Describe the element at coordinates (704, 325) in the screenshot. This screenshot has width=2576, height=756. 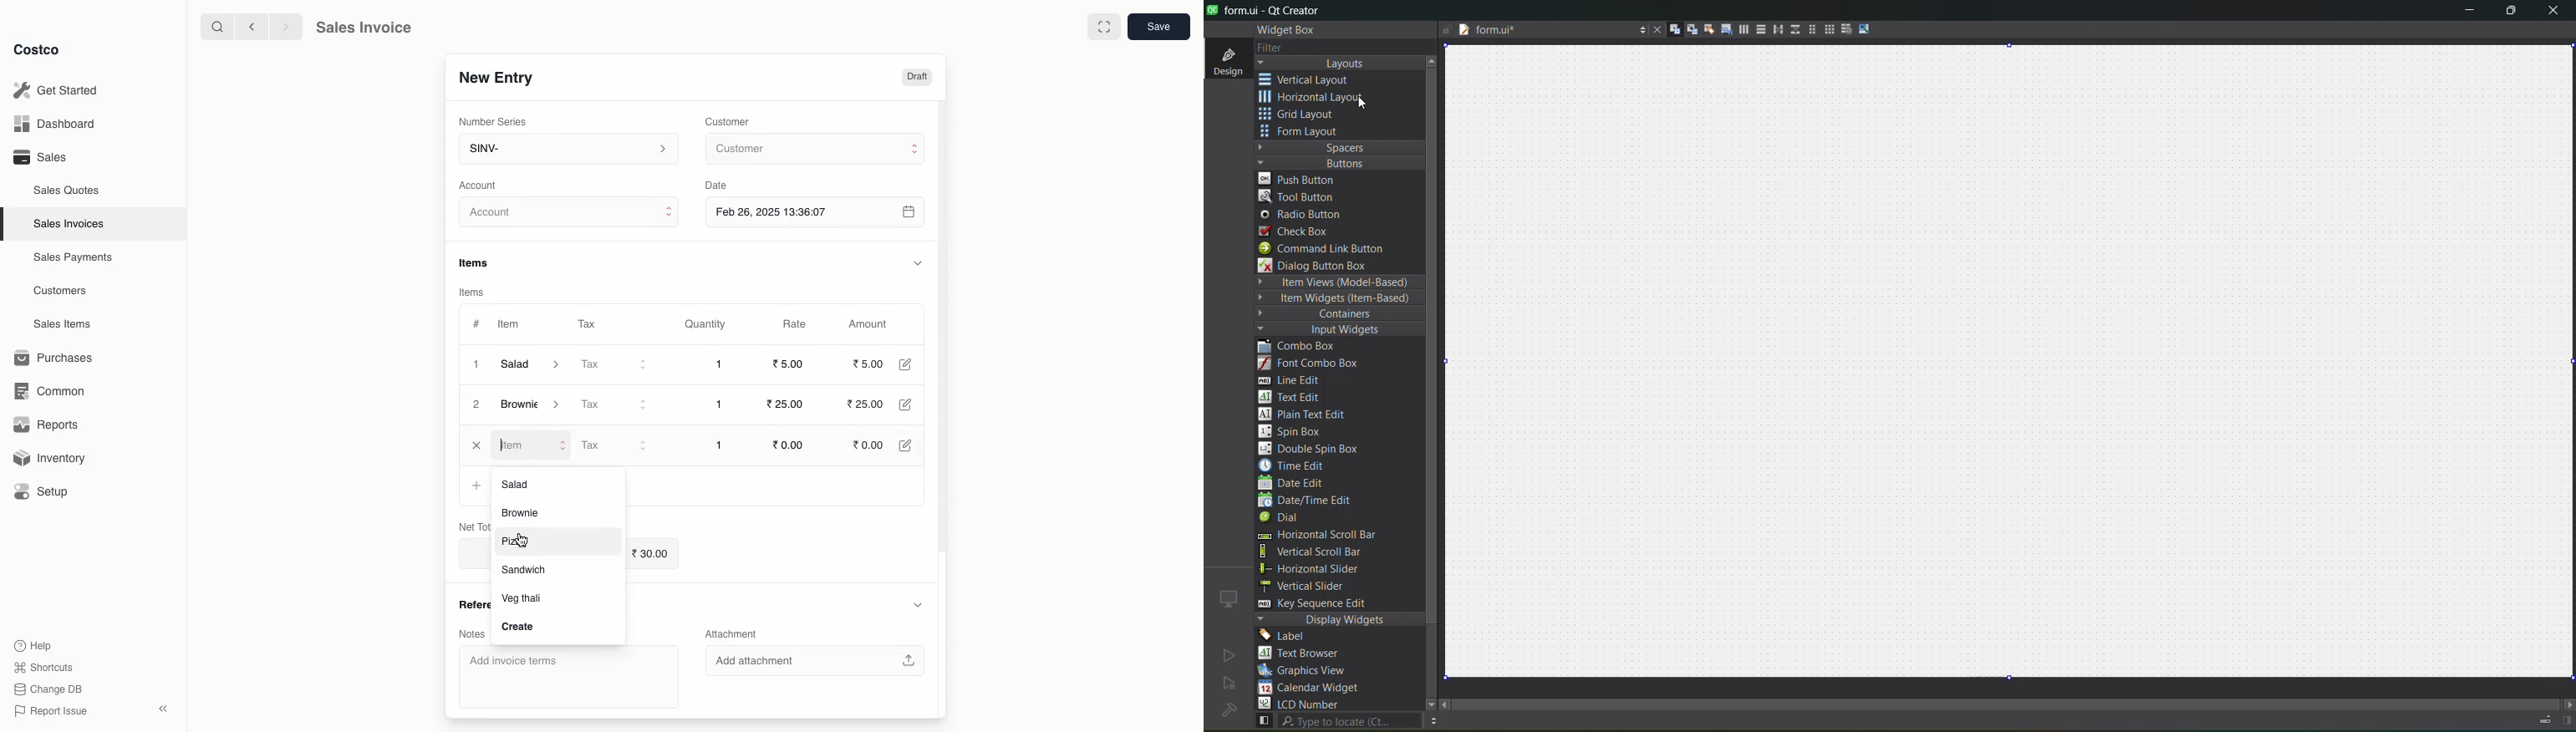
I see `Quantity` at that location.